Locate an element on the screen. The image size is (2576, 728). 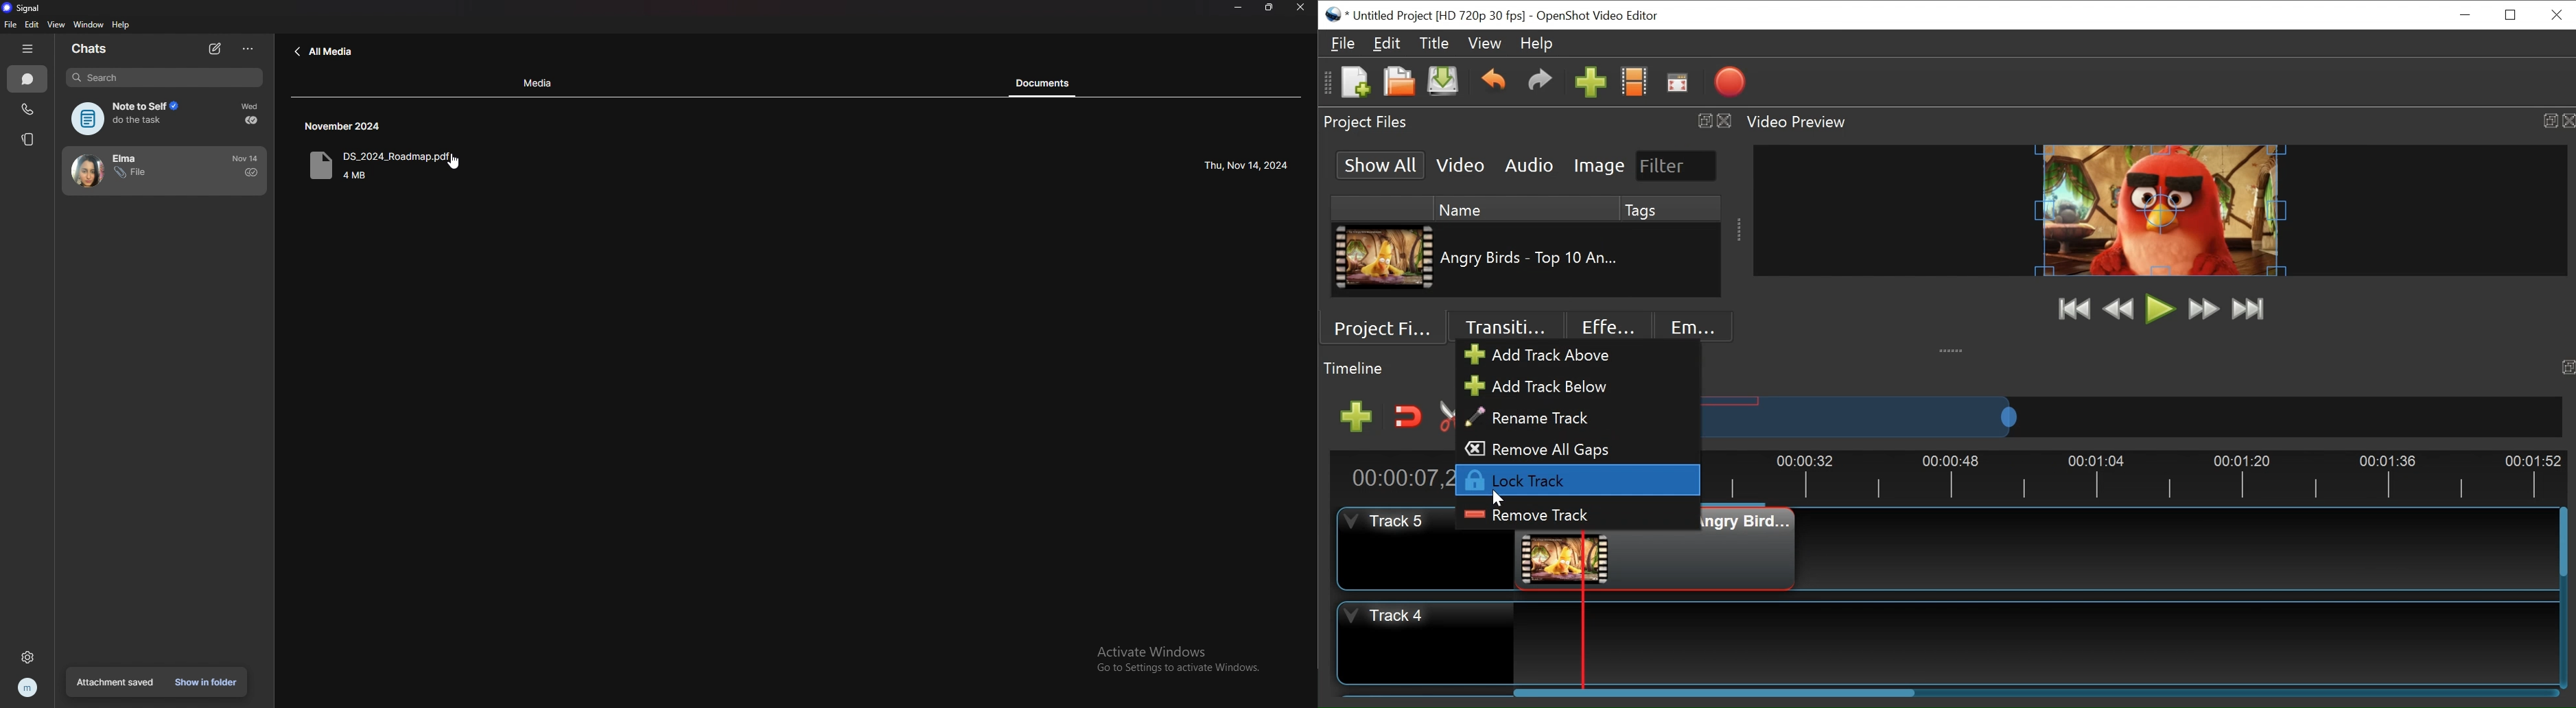
calls is located at coordinates (28, 110).